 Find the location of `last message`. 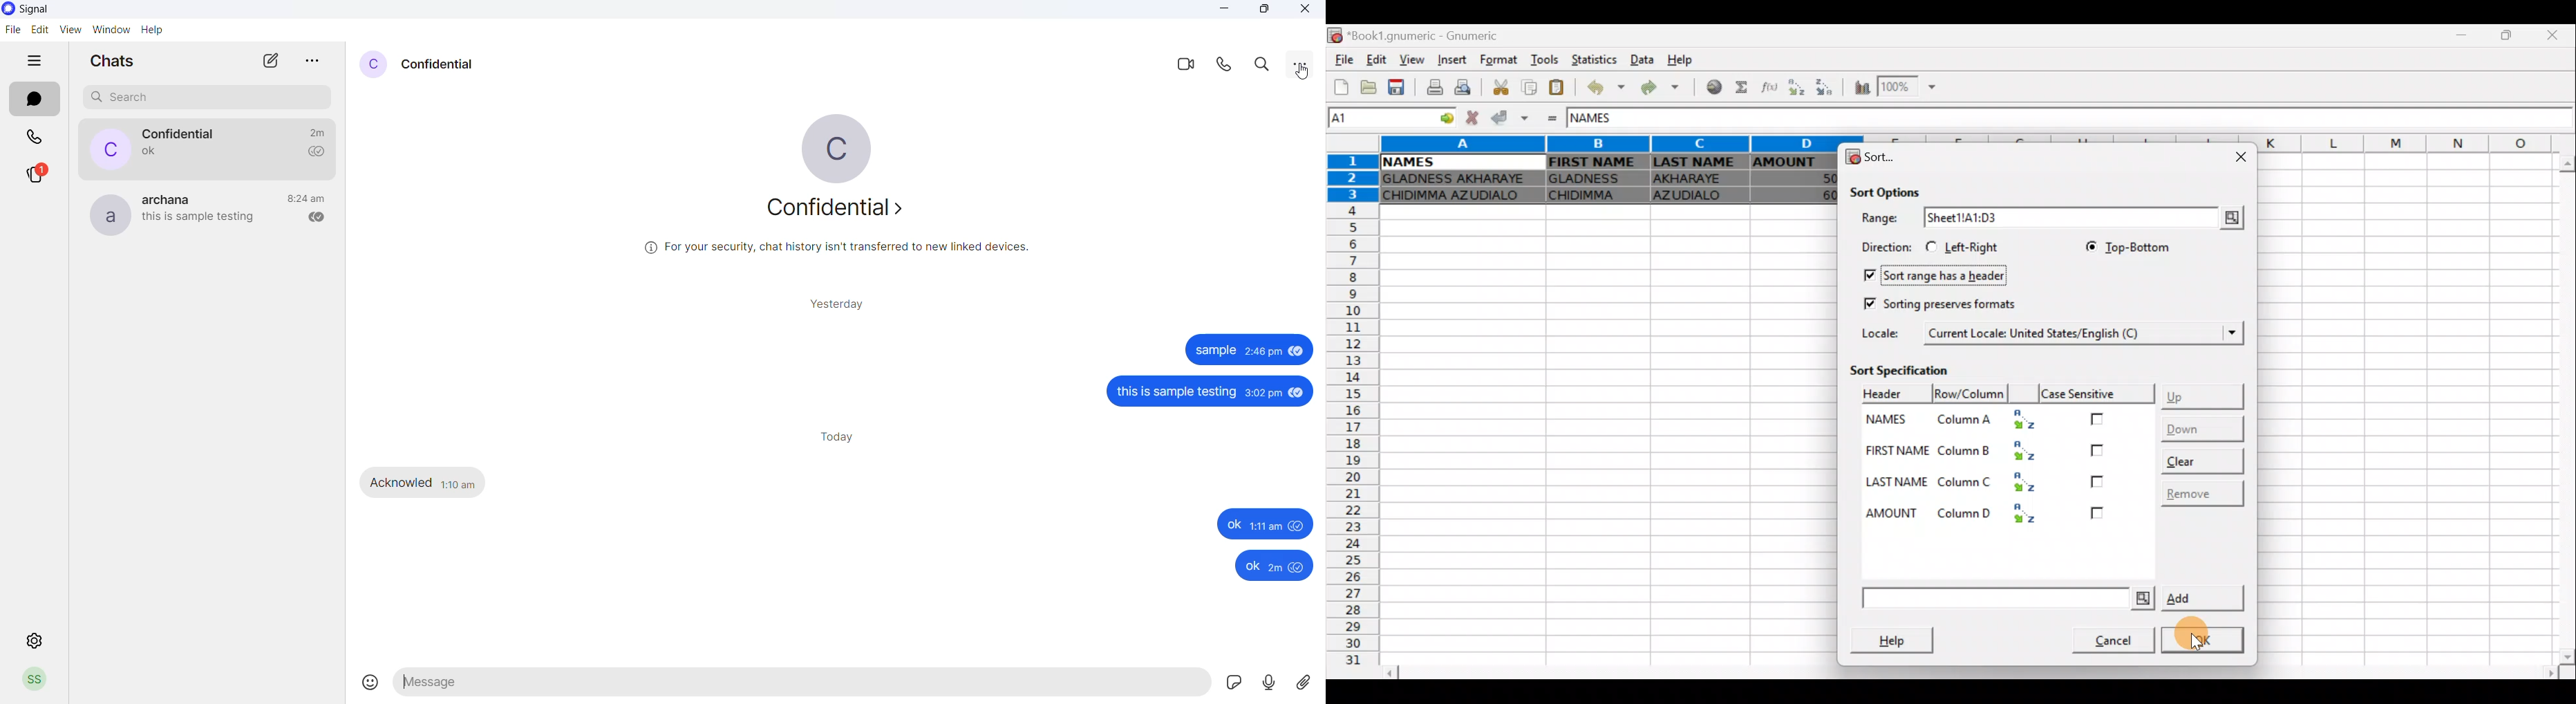

last message is located at coordinates (198, 220).